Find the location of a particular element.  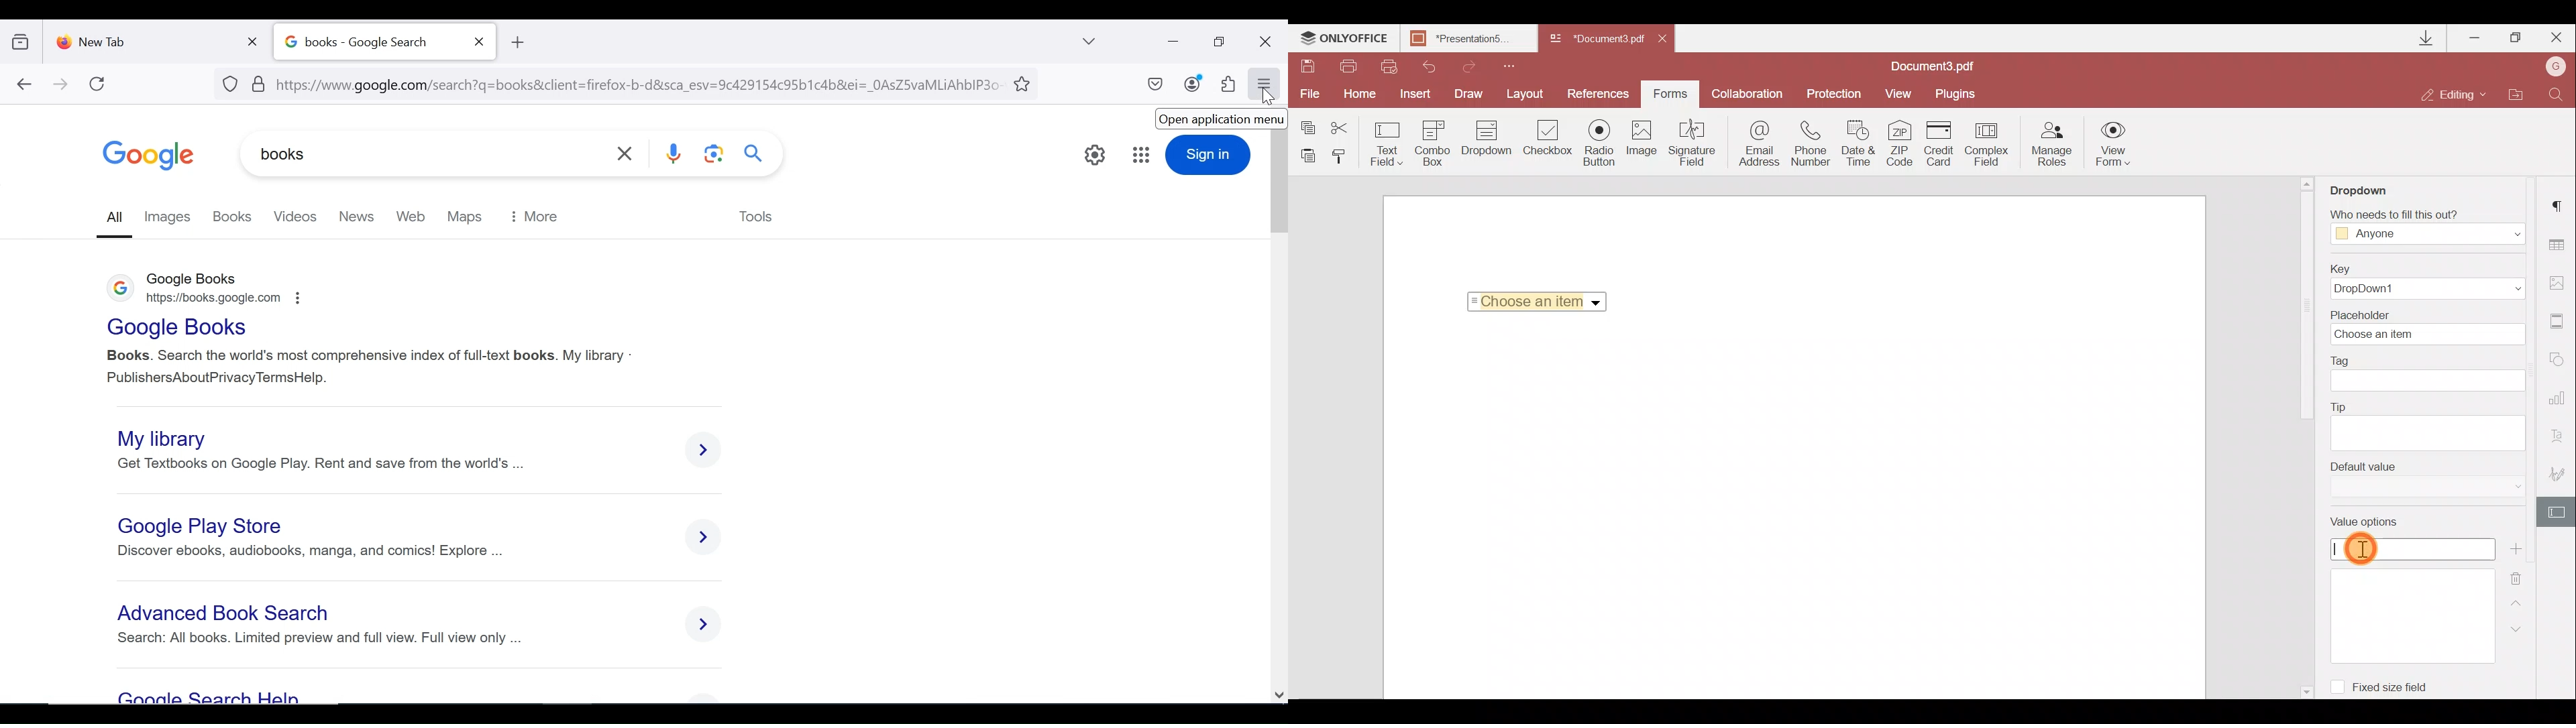

Dropdown is located at coordinates (2371, 186).